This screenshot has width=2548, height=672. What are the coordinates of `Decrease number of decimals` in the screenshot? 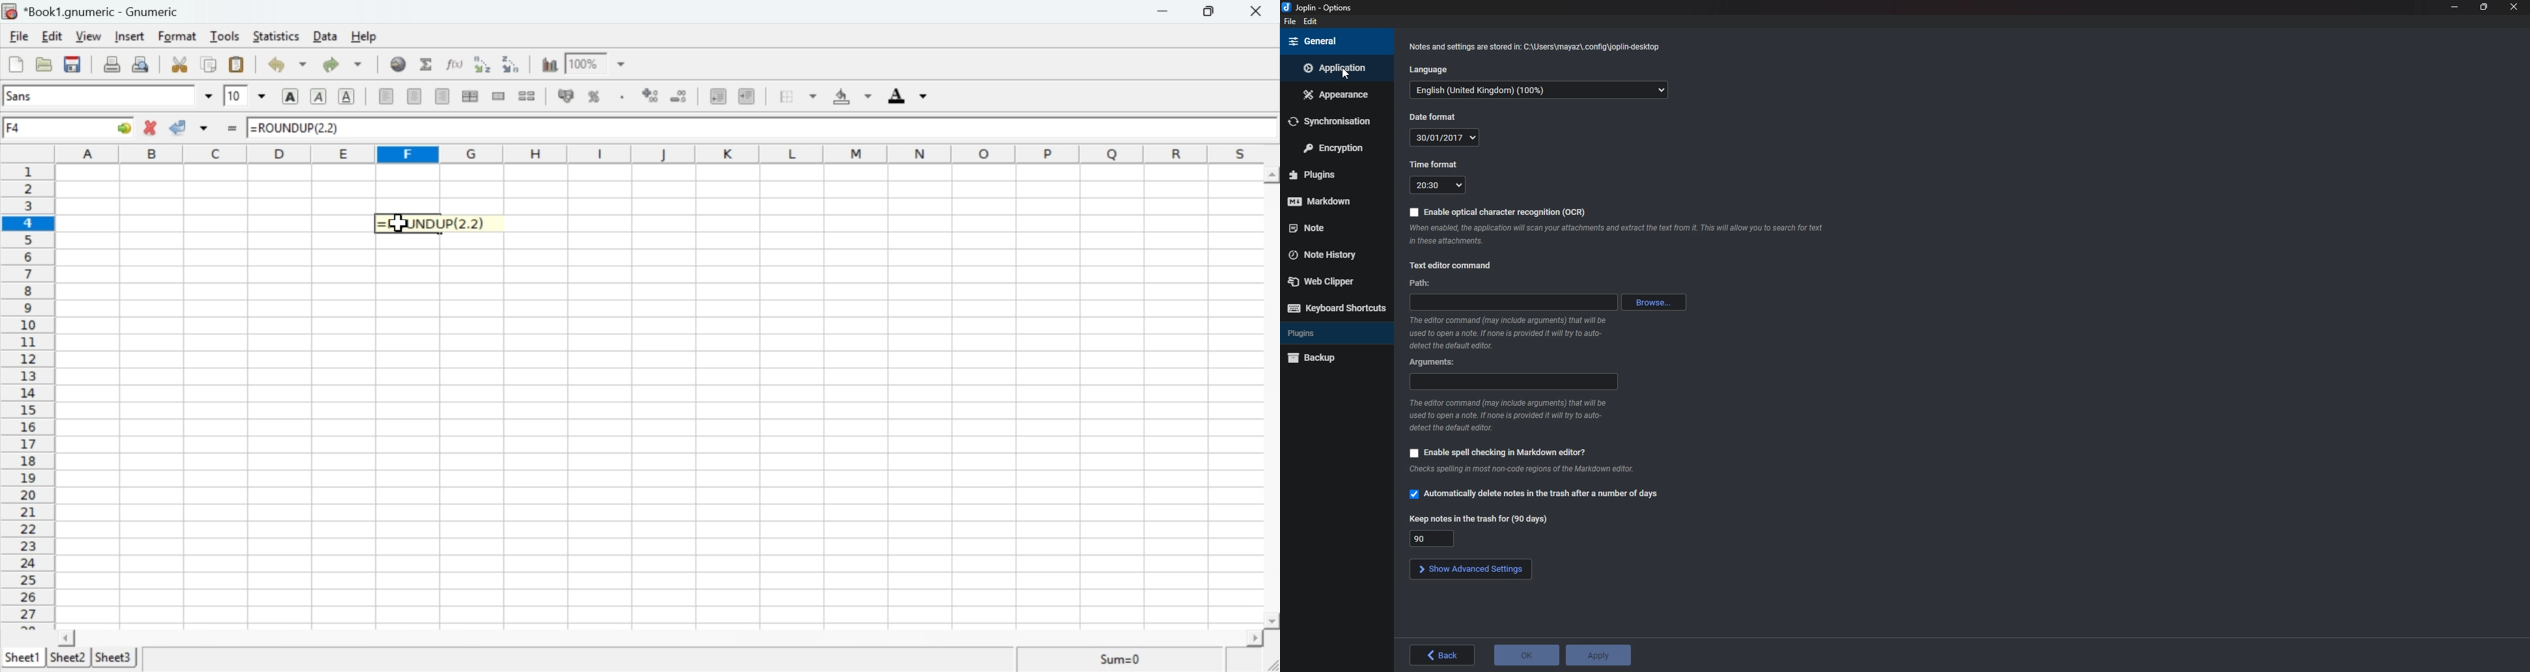 It's located at (680, 96).